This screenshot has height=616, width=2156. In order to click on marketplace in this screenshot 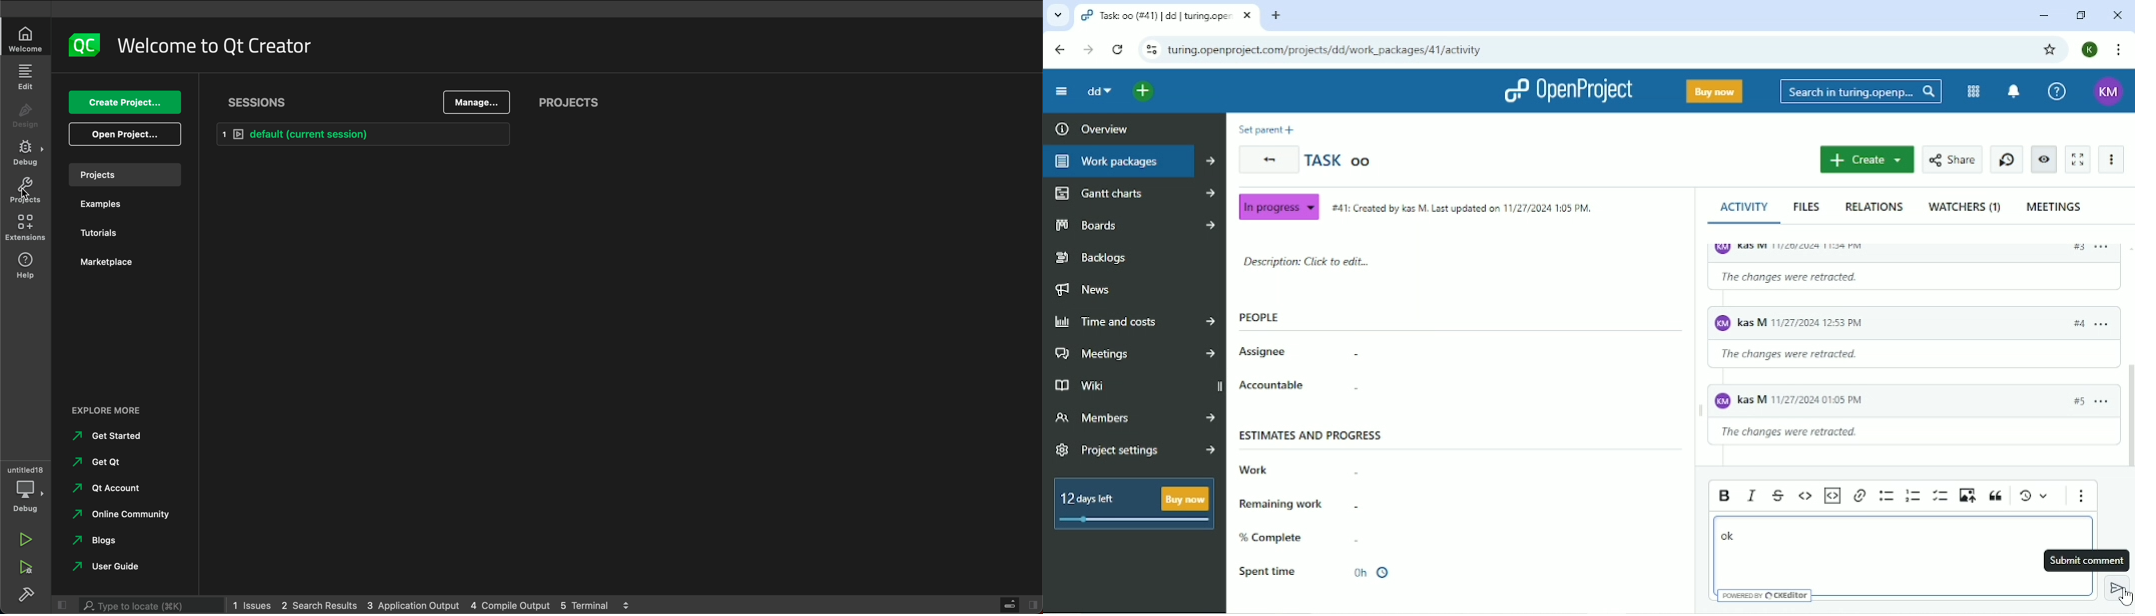, I will do `click(119, 263)`.